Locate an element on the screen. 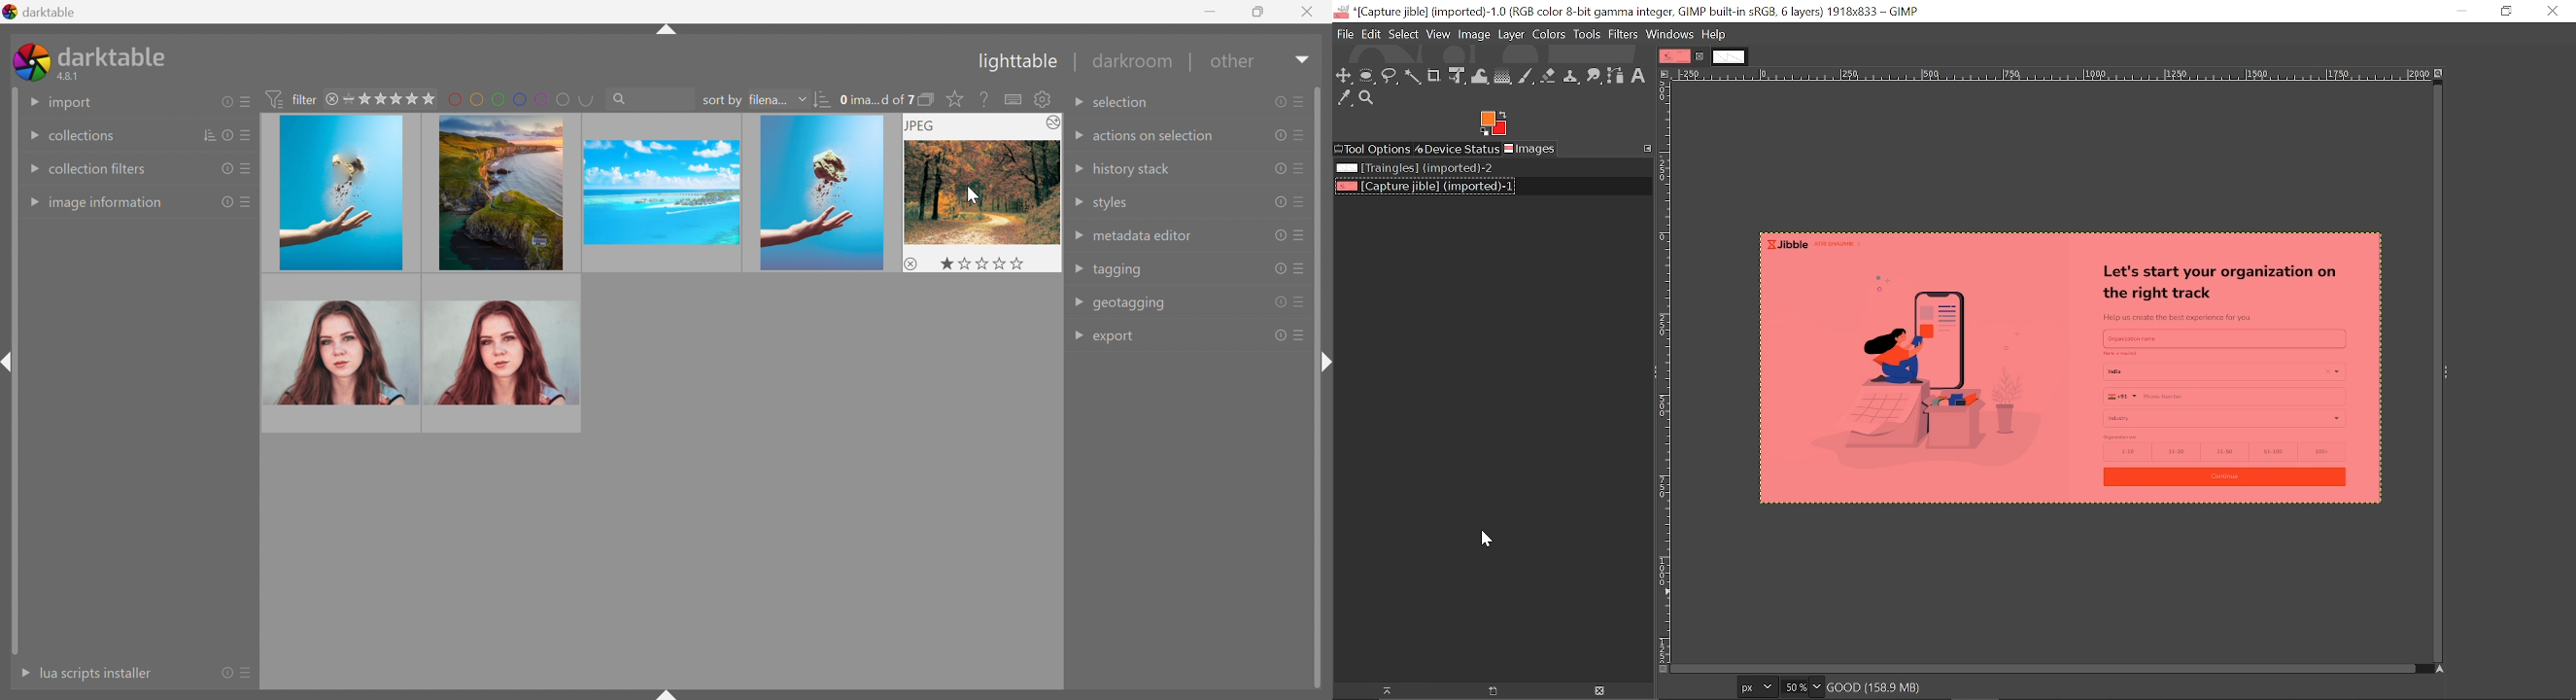 This screenshot has width=2576, height=700. presets is located at coordinates (1300, 100).